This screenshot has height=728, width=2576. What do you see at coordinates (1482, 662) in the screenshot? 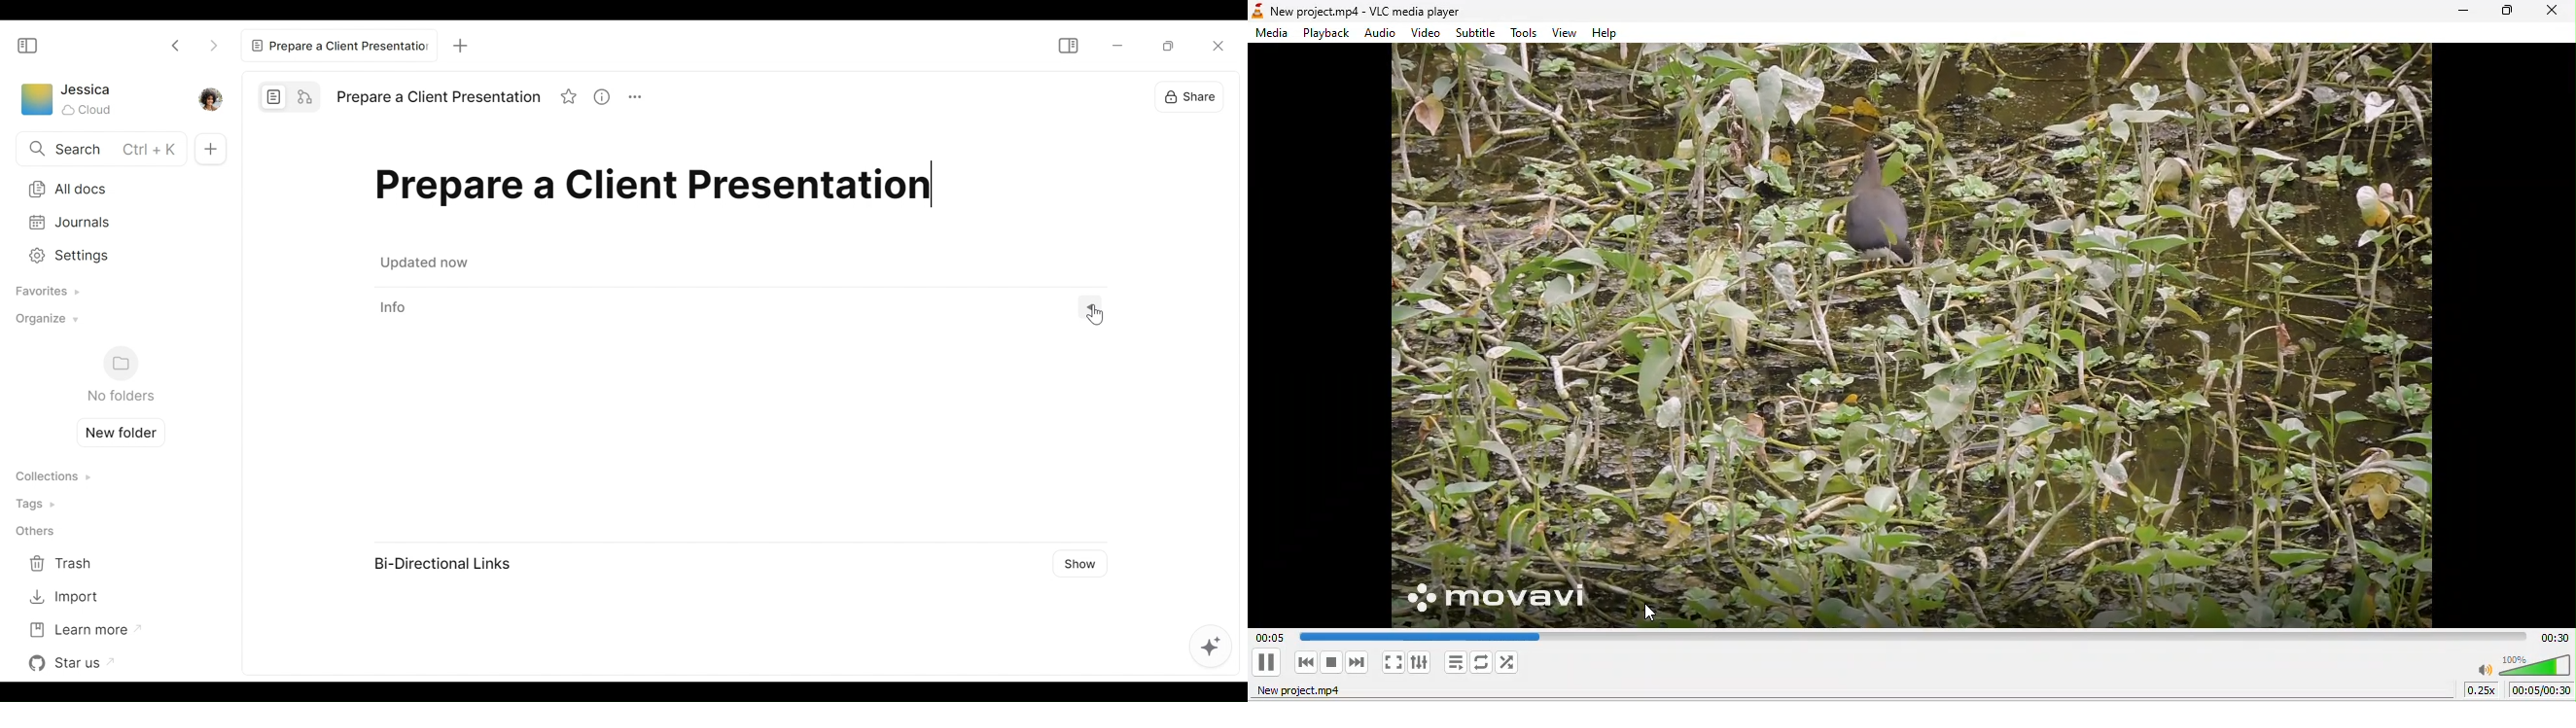
I see `click to toggle between loop all` at bounding box center [1482, 662].